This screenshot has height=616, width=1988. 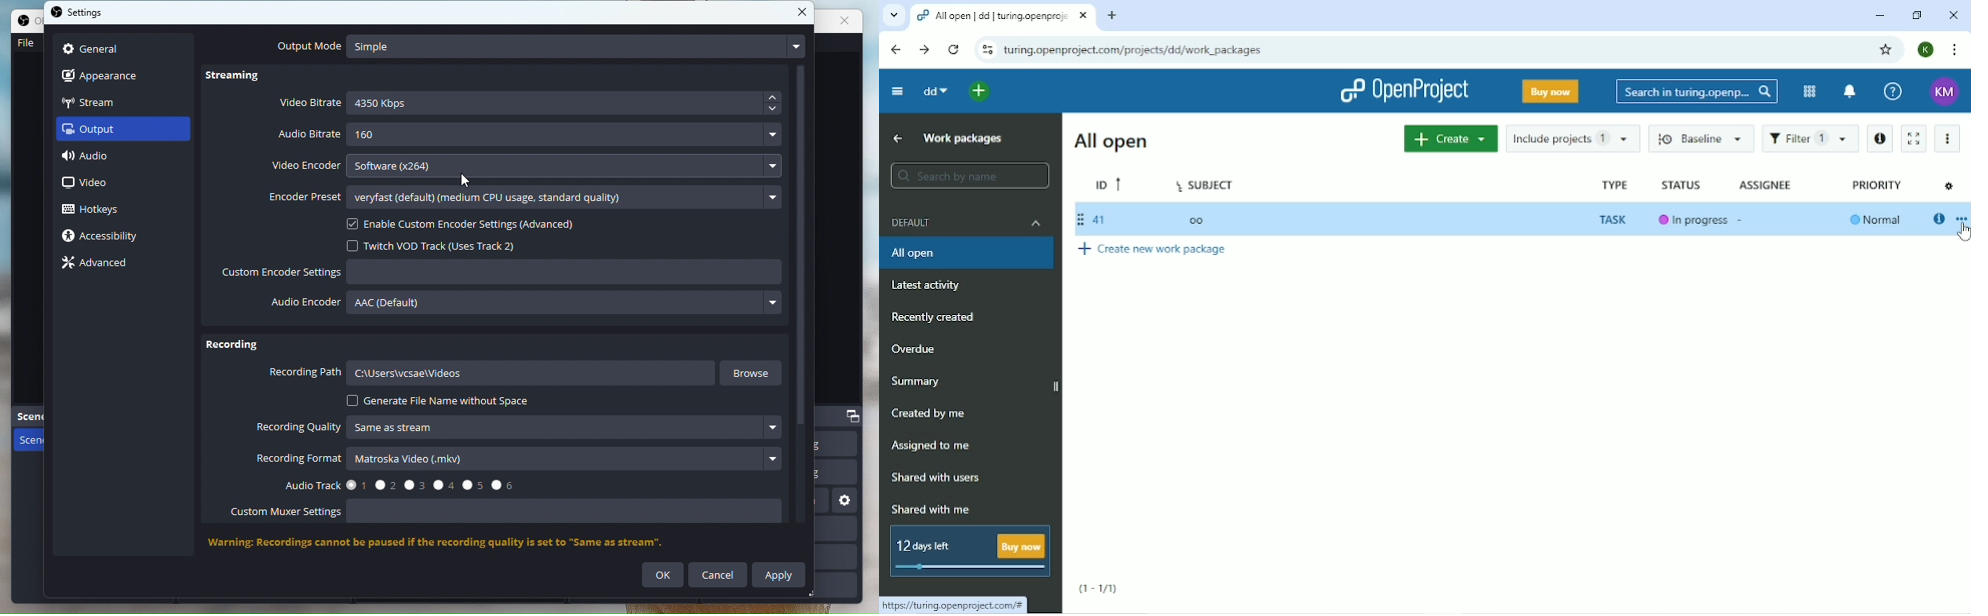 What do you see at coordinates (101, 263) in the screenshot?
I see `Advance` at bounding box center [101, 263].